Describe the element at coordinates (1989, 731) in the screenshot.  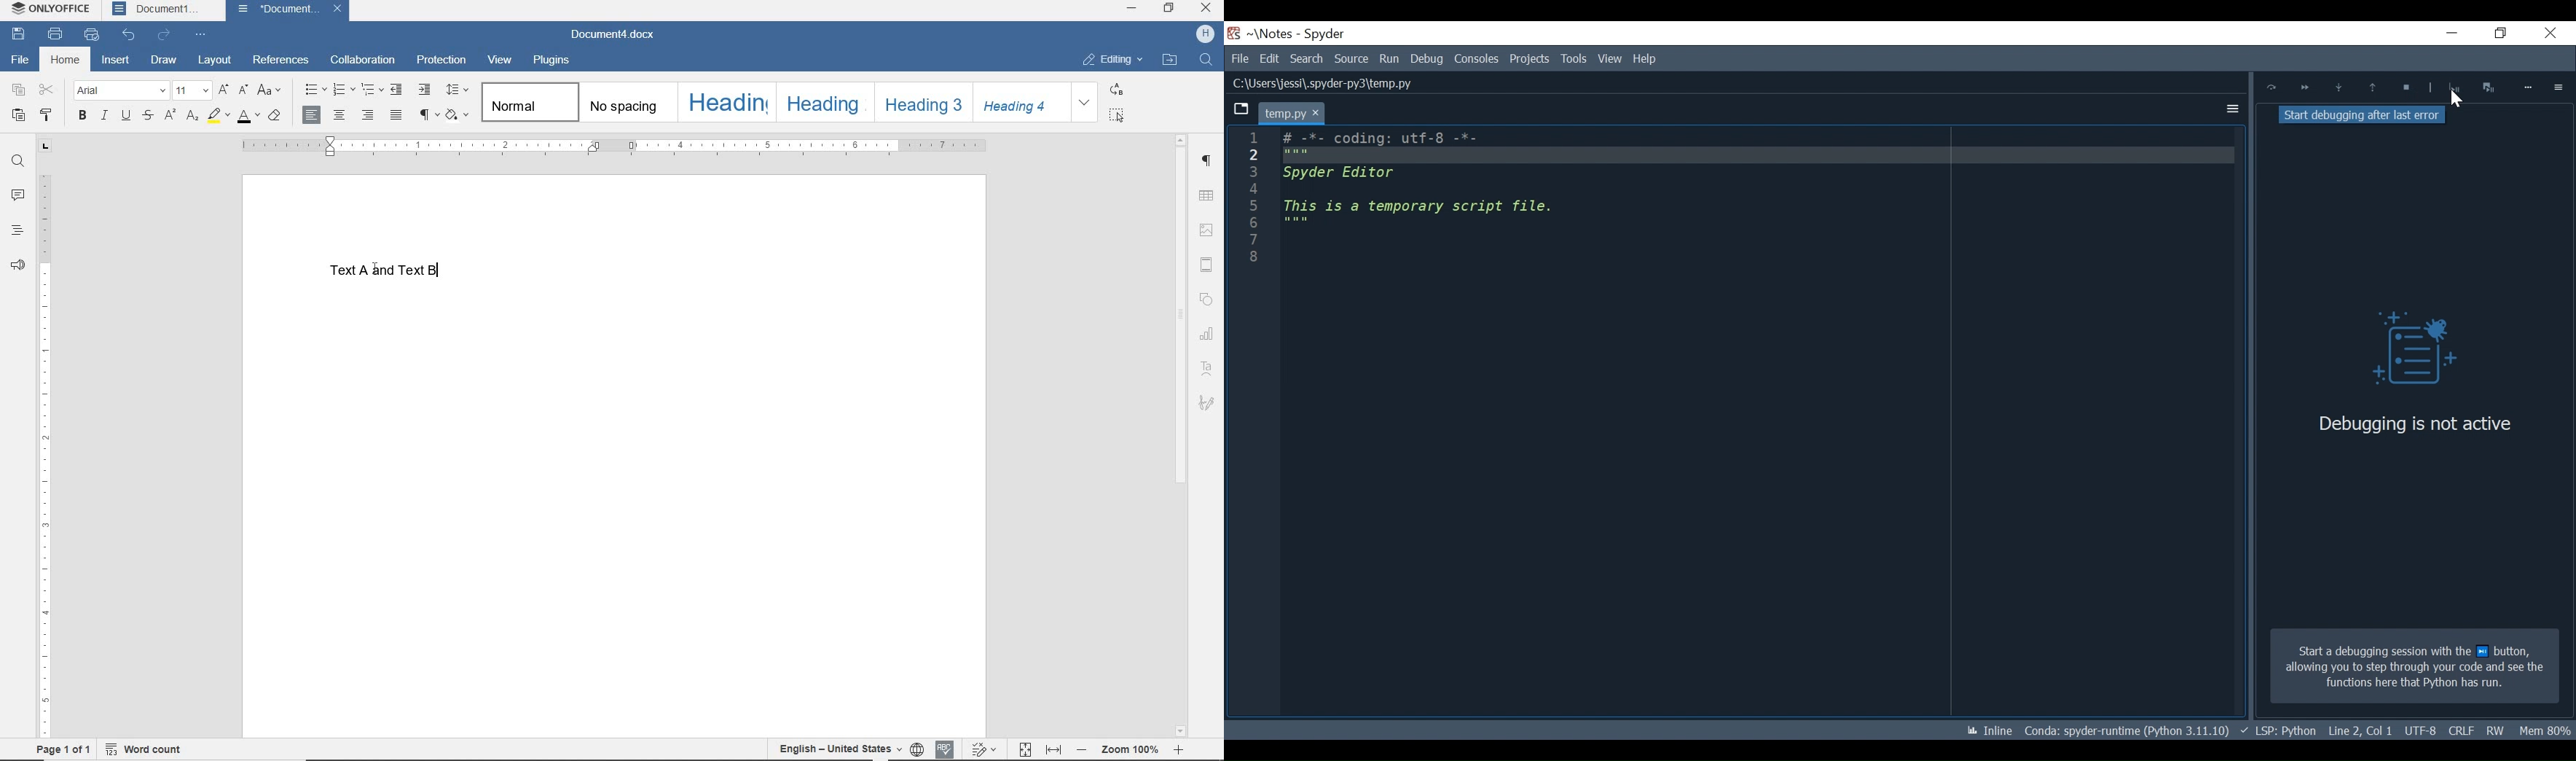
I see `Toggle inline and interactive Matplotlib plotting` at that location.